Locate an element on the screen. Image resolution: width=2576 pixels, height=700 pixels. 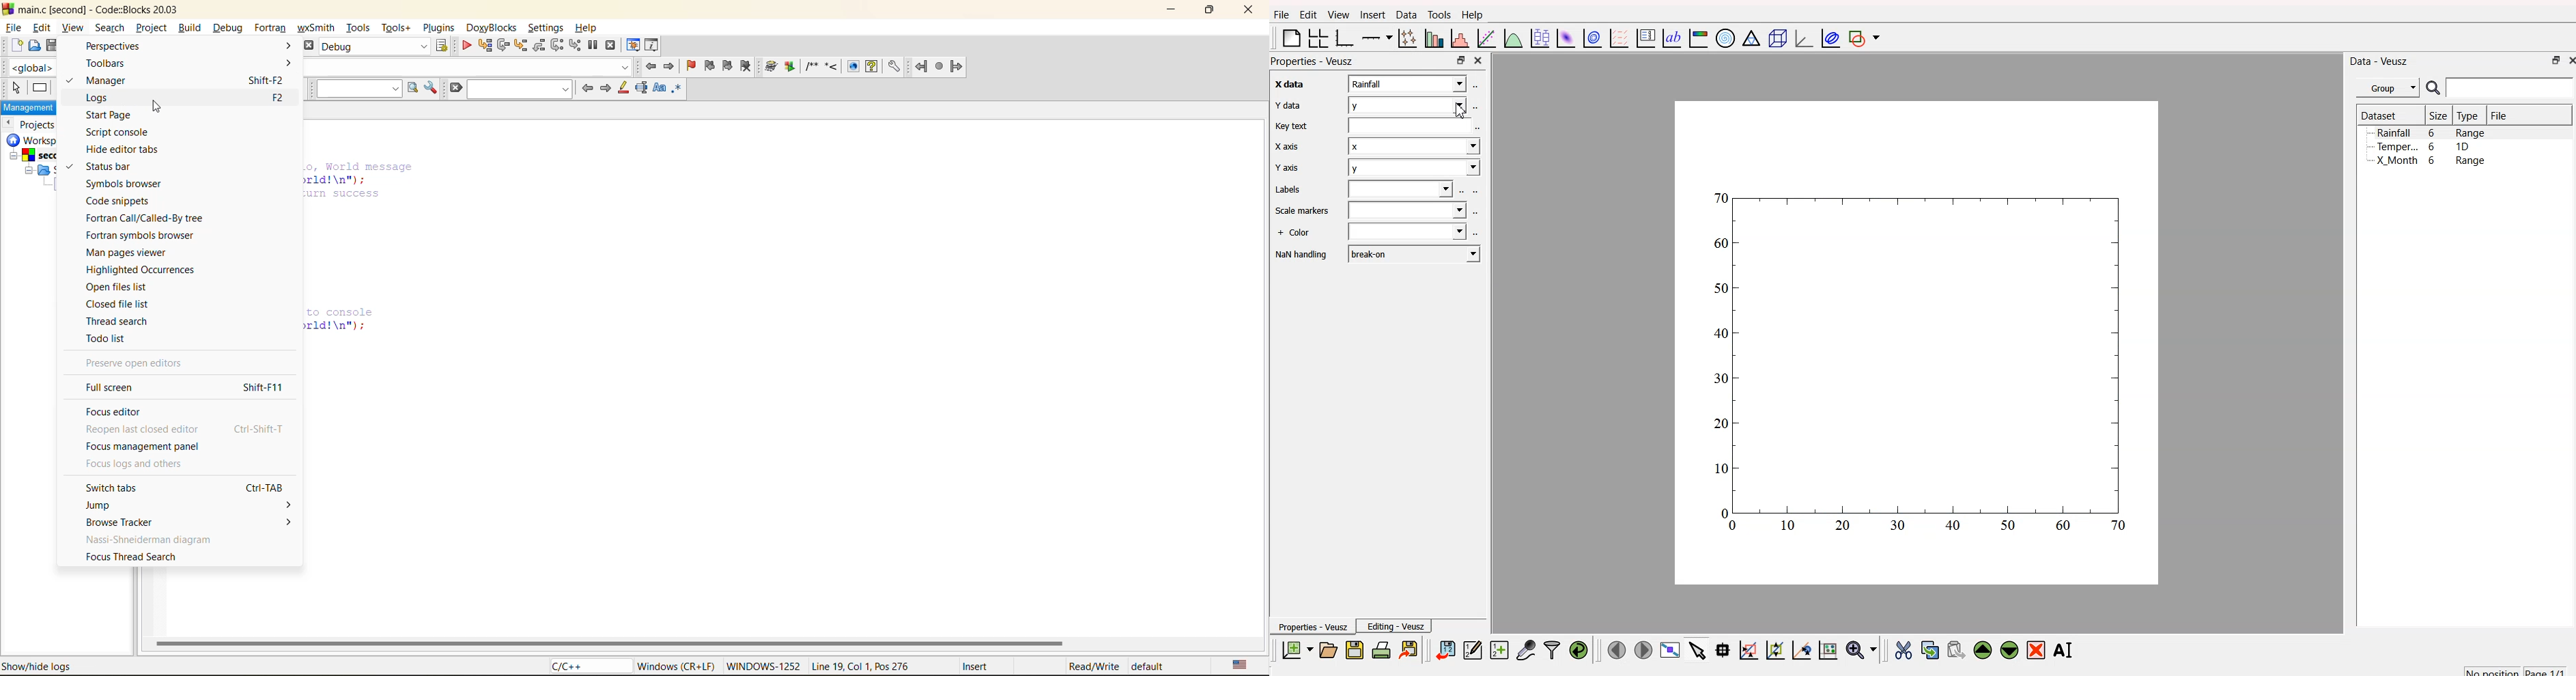
new is located at coordinates (13, 48).